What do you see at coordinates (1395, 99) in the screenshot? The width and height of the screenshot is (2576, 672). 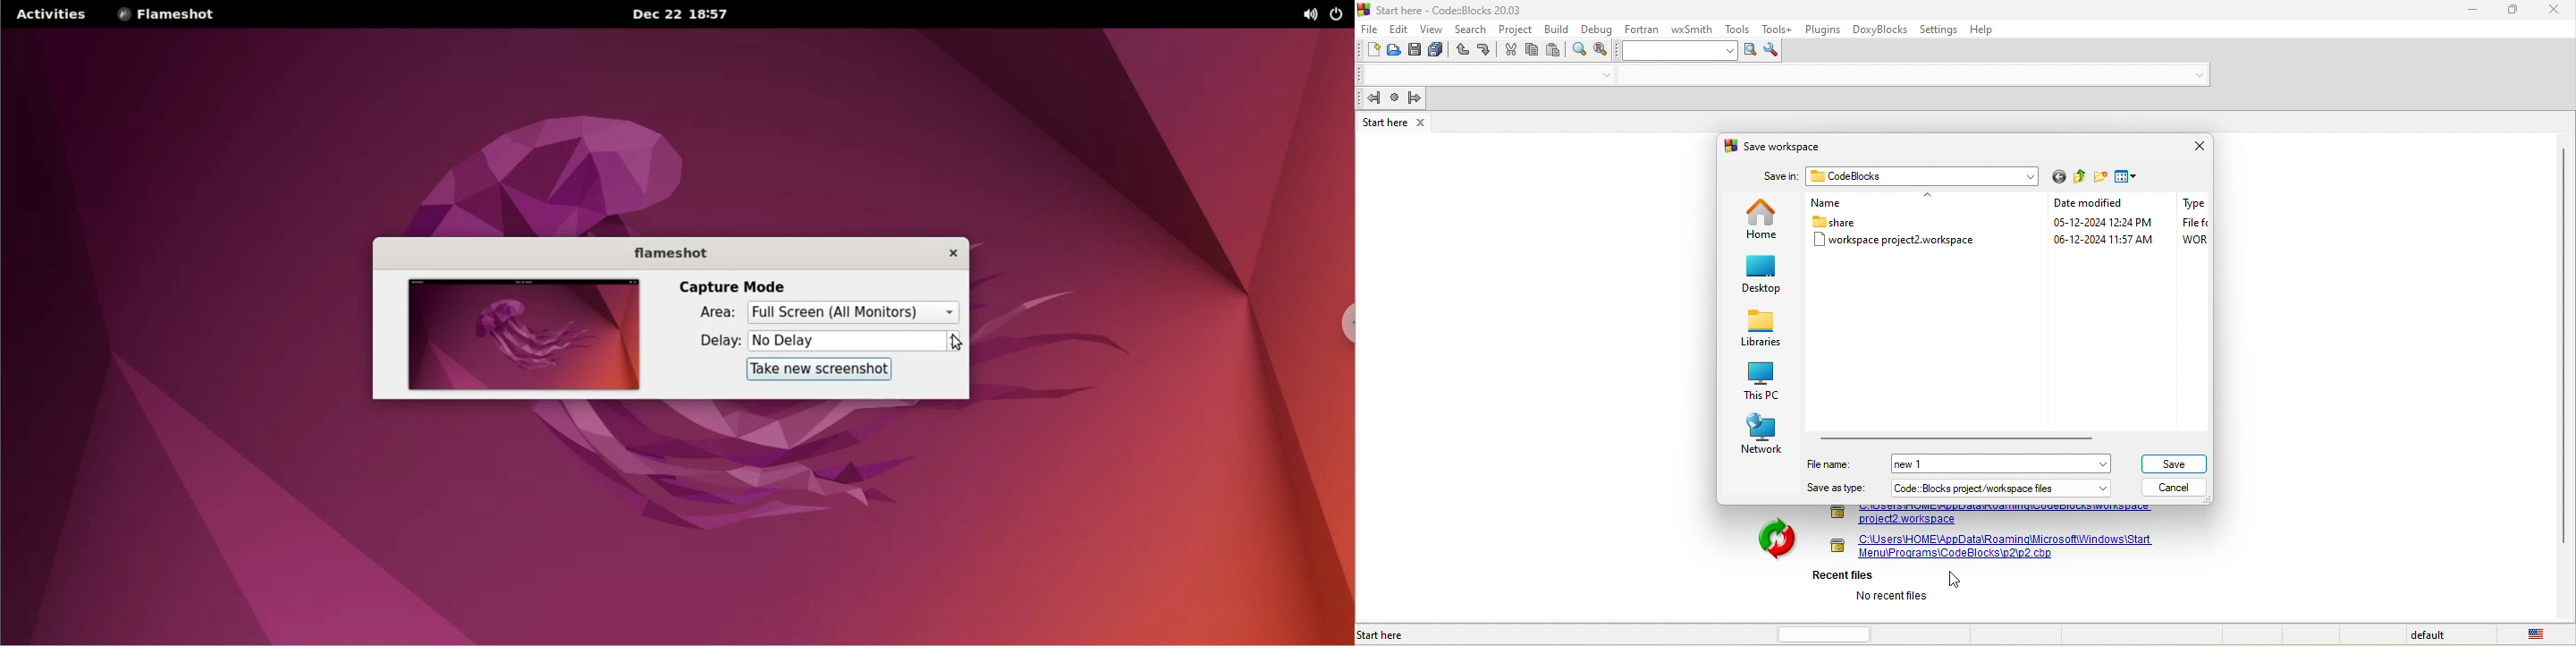 I see `last jump` at bounding box center [1395, 99].